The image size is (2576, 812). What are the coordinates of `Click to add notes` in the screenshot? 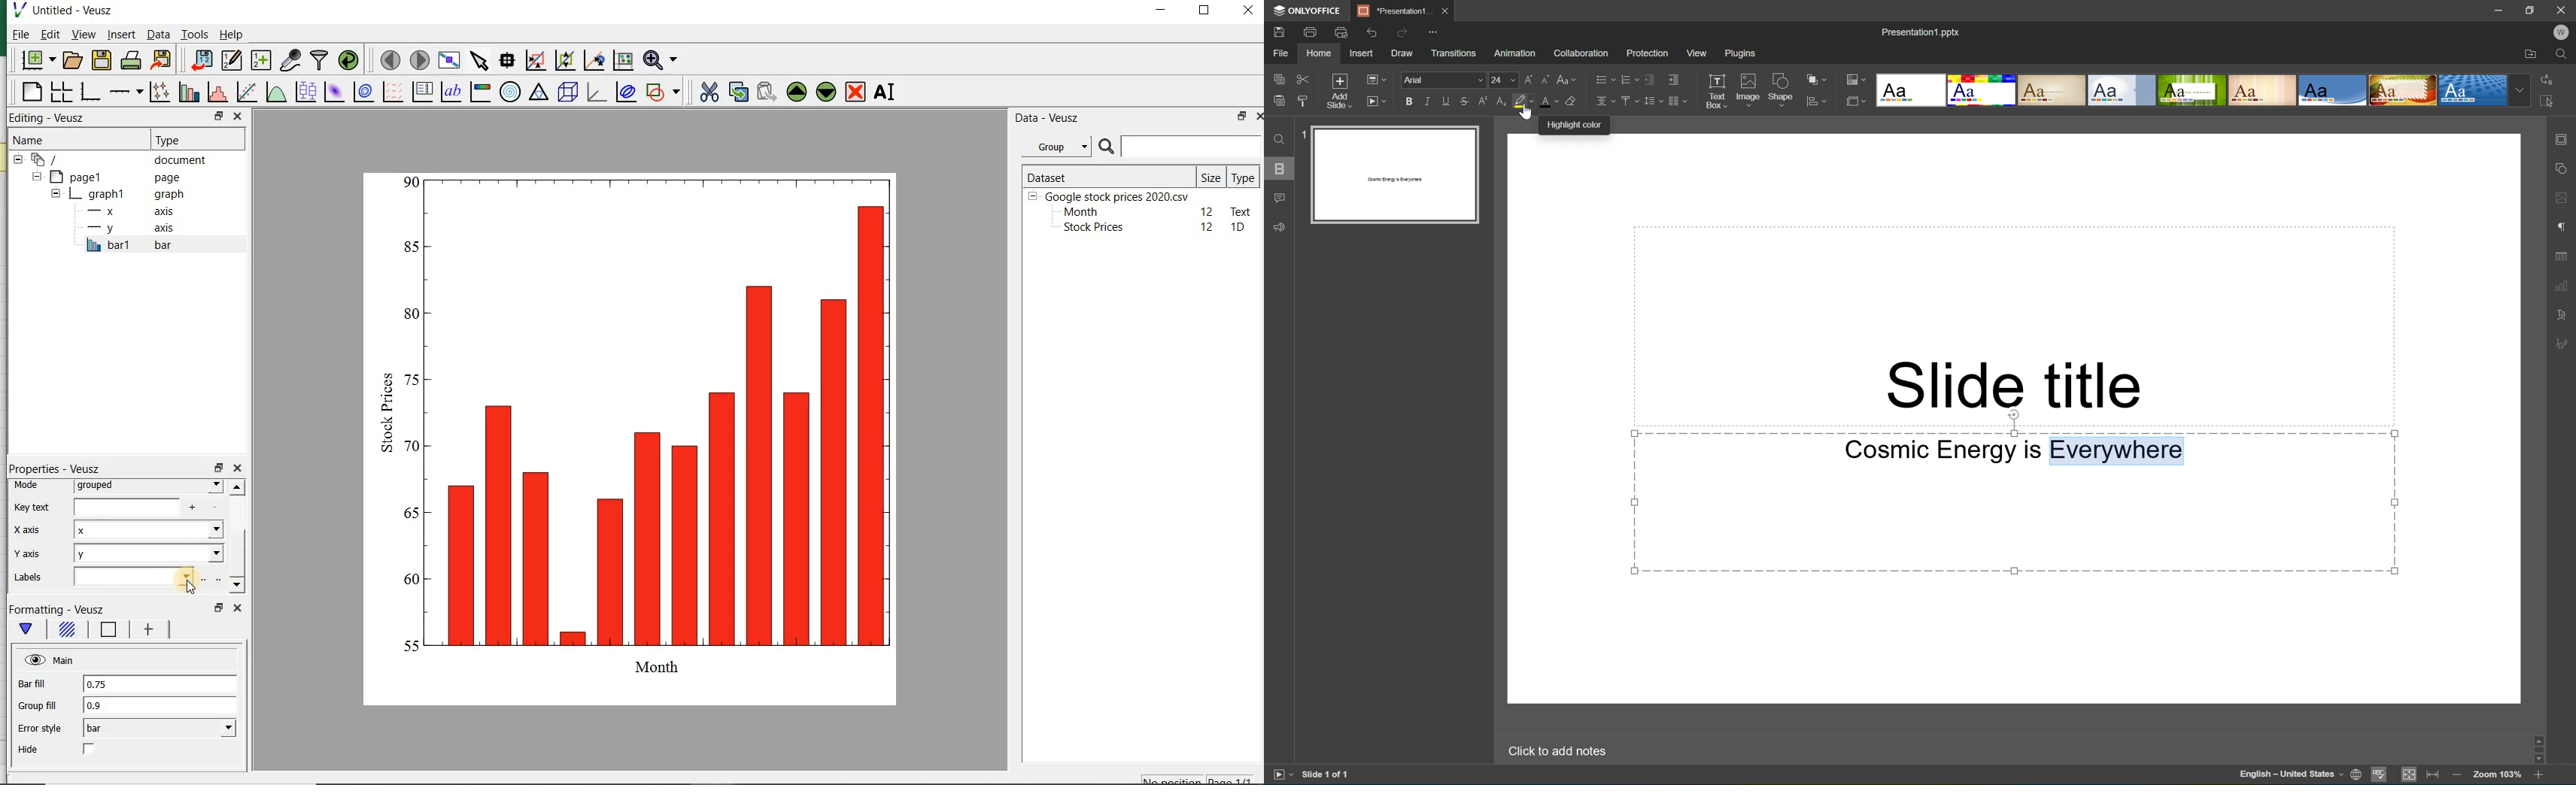 It's located at (1558, 753).